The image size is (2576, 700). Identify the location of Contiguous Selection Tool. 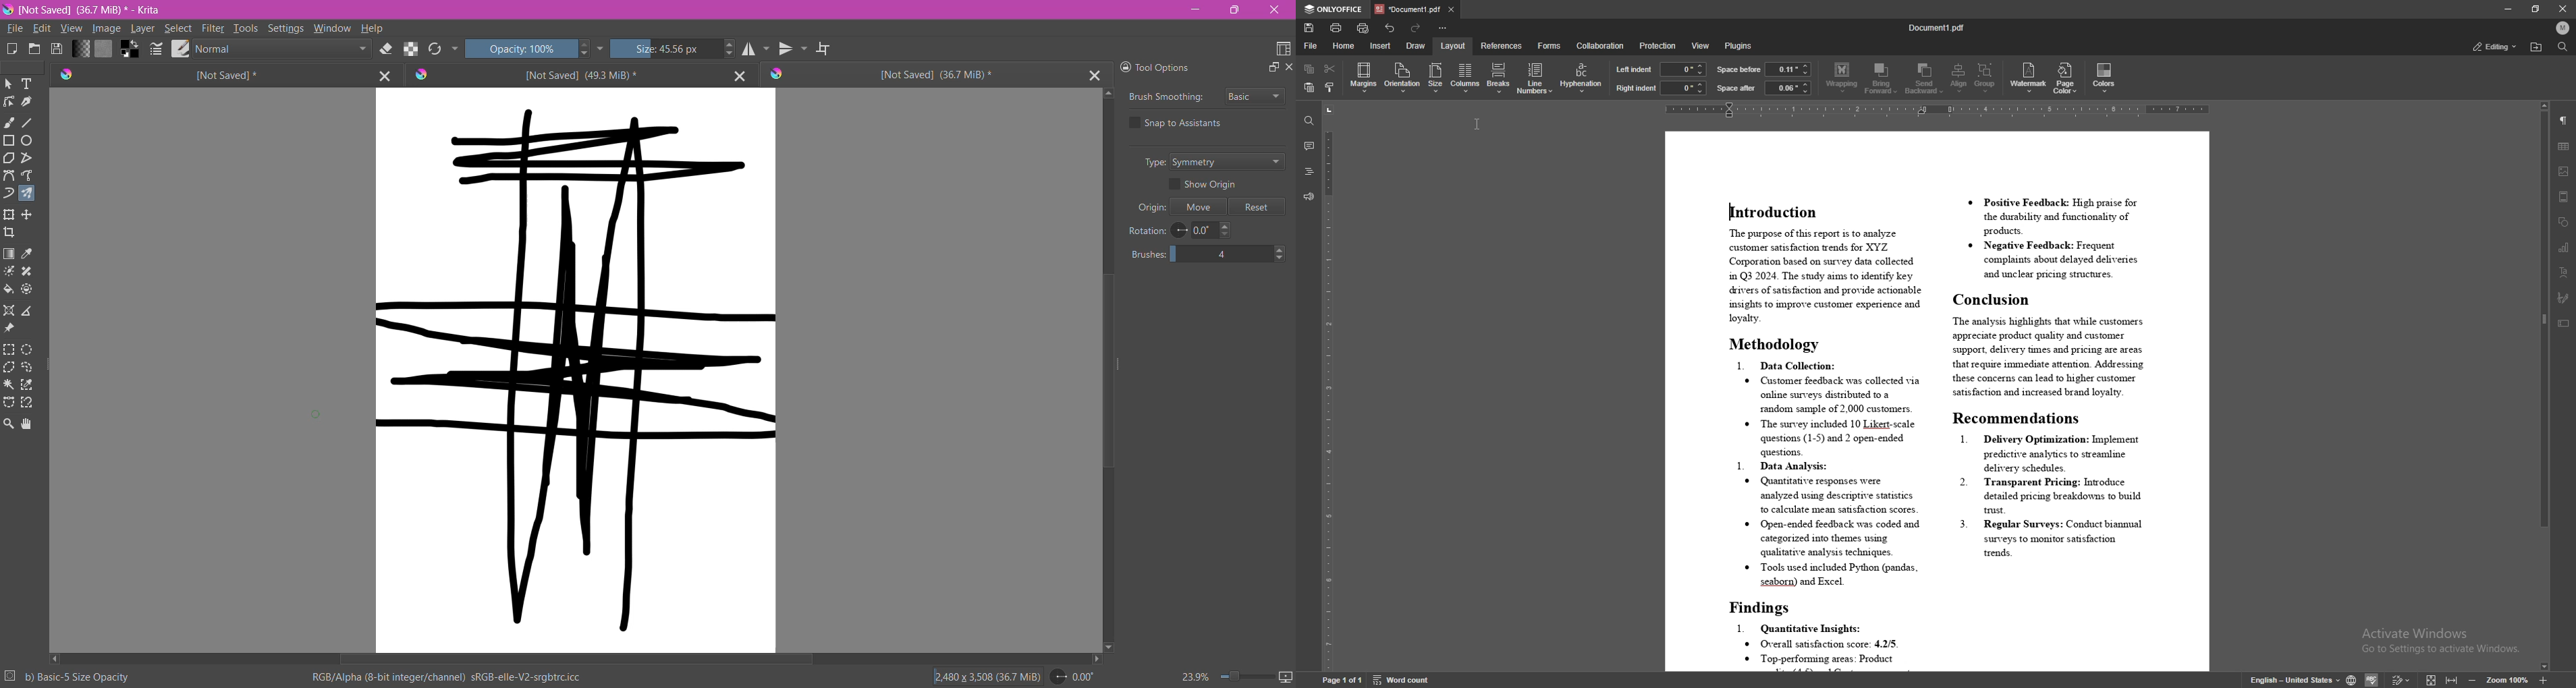
(10, 385).